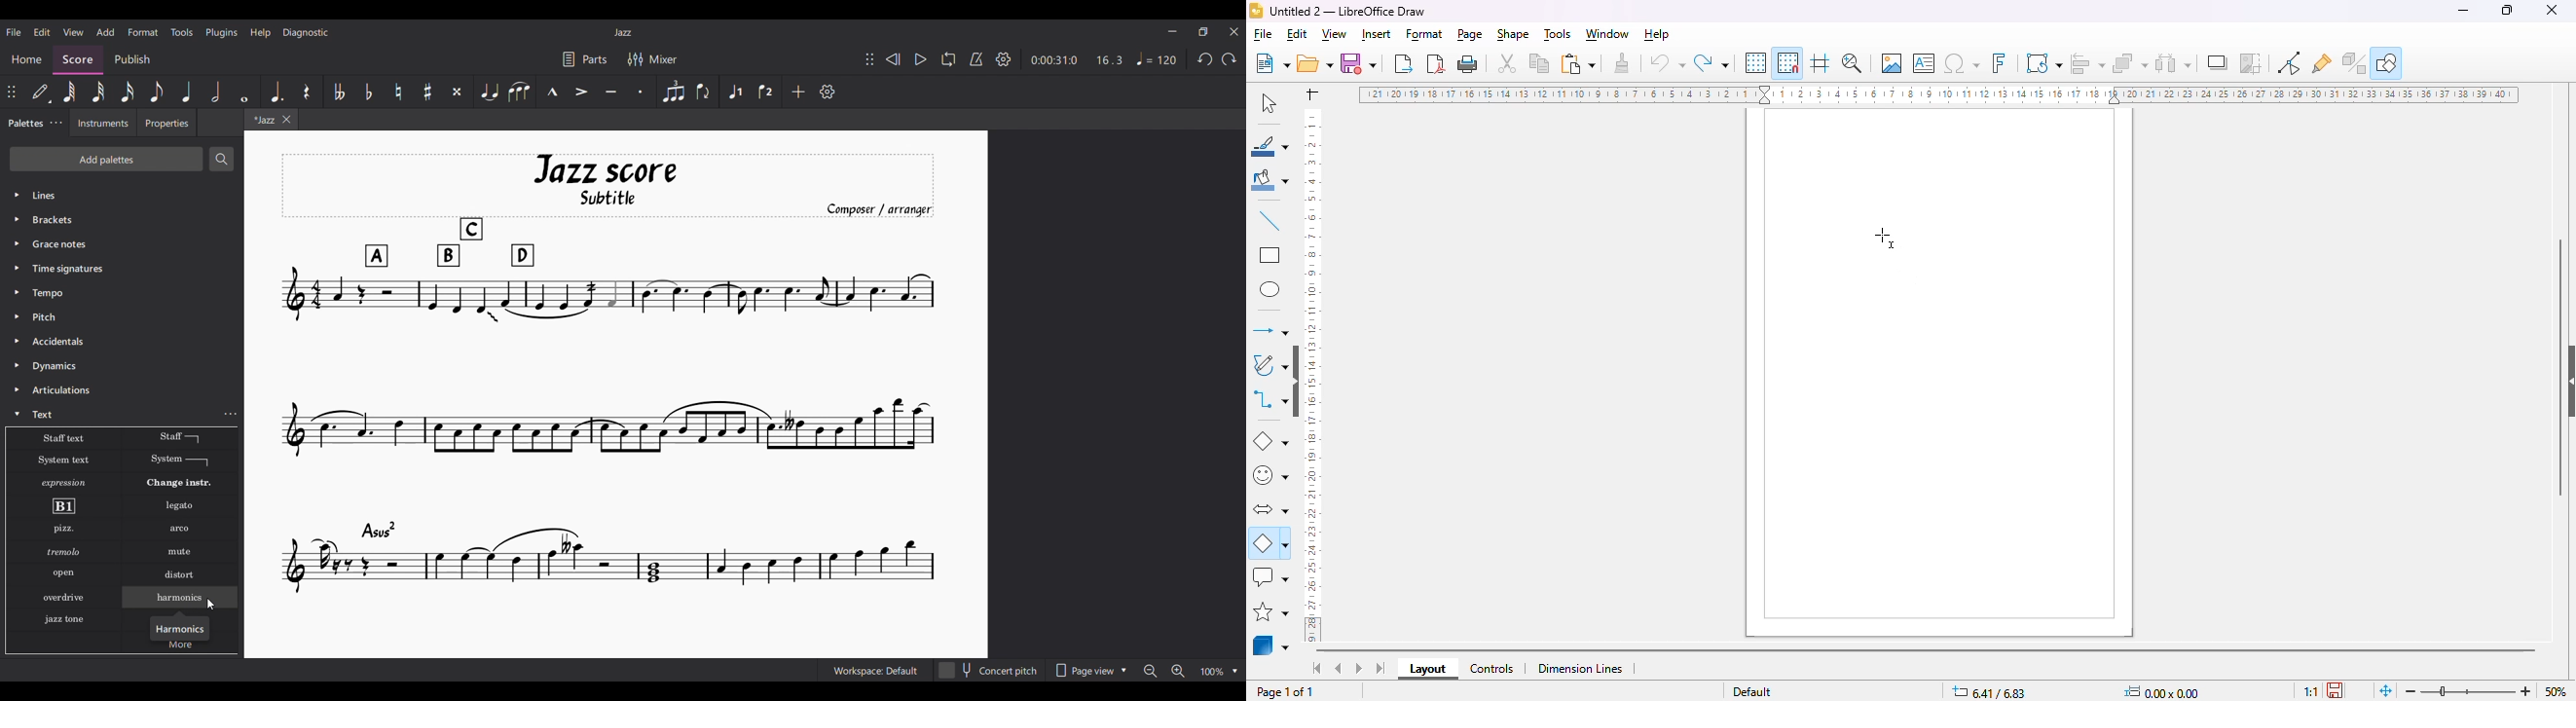 This screenshot has height=728, width=2576. What do you see at coordinates (221, 32) in the screenshot?
I see `Plugins menu` at bounding box center [221, 32].